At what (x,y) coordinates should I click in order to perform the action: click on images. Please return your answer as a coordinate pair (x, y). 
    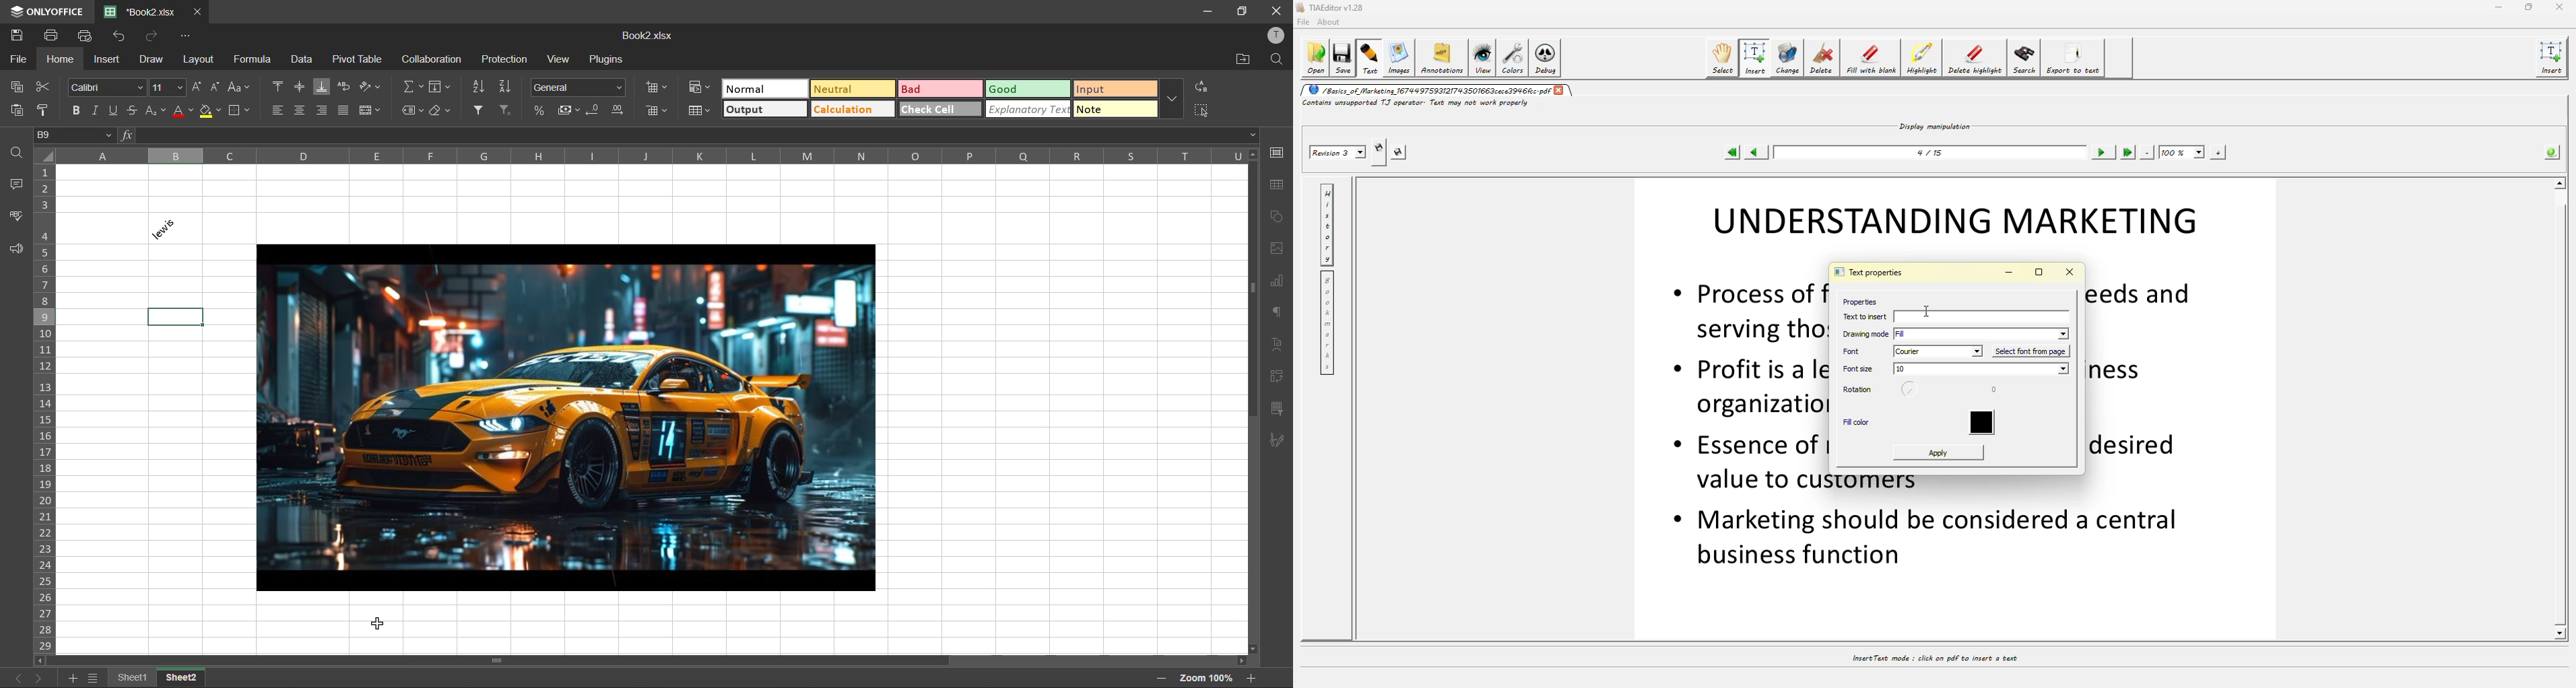
    Looking at the image, I should click on (1276, 250).